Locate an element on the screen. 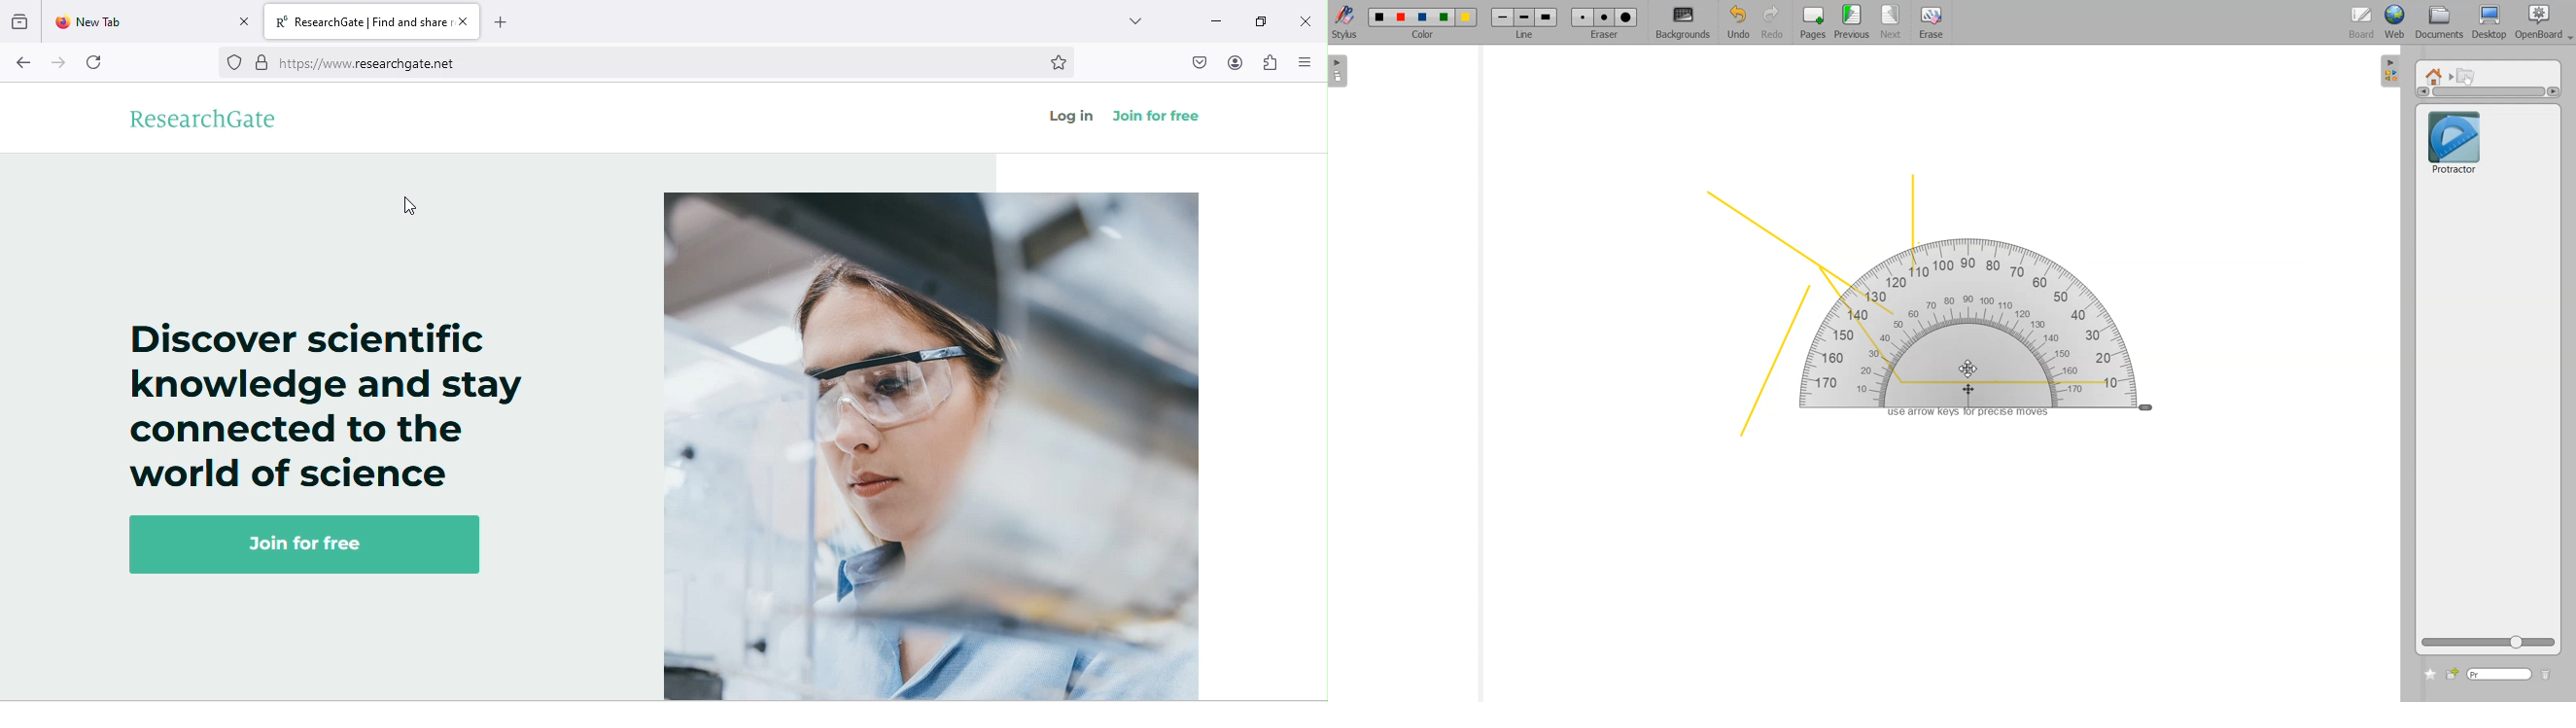 This screenshot has height=728, width=2576. close is located at coordinates (464, 20).